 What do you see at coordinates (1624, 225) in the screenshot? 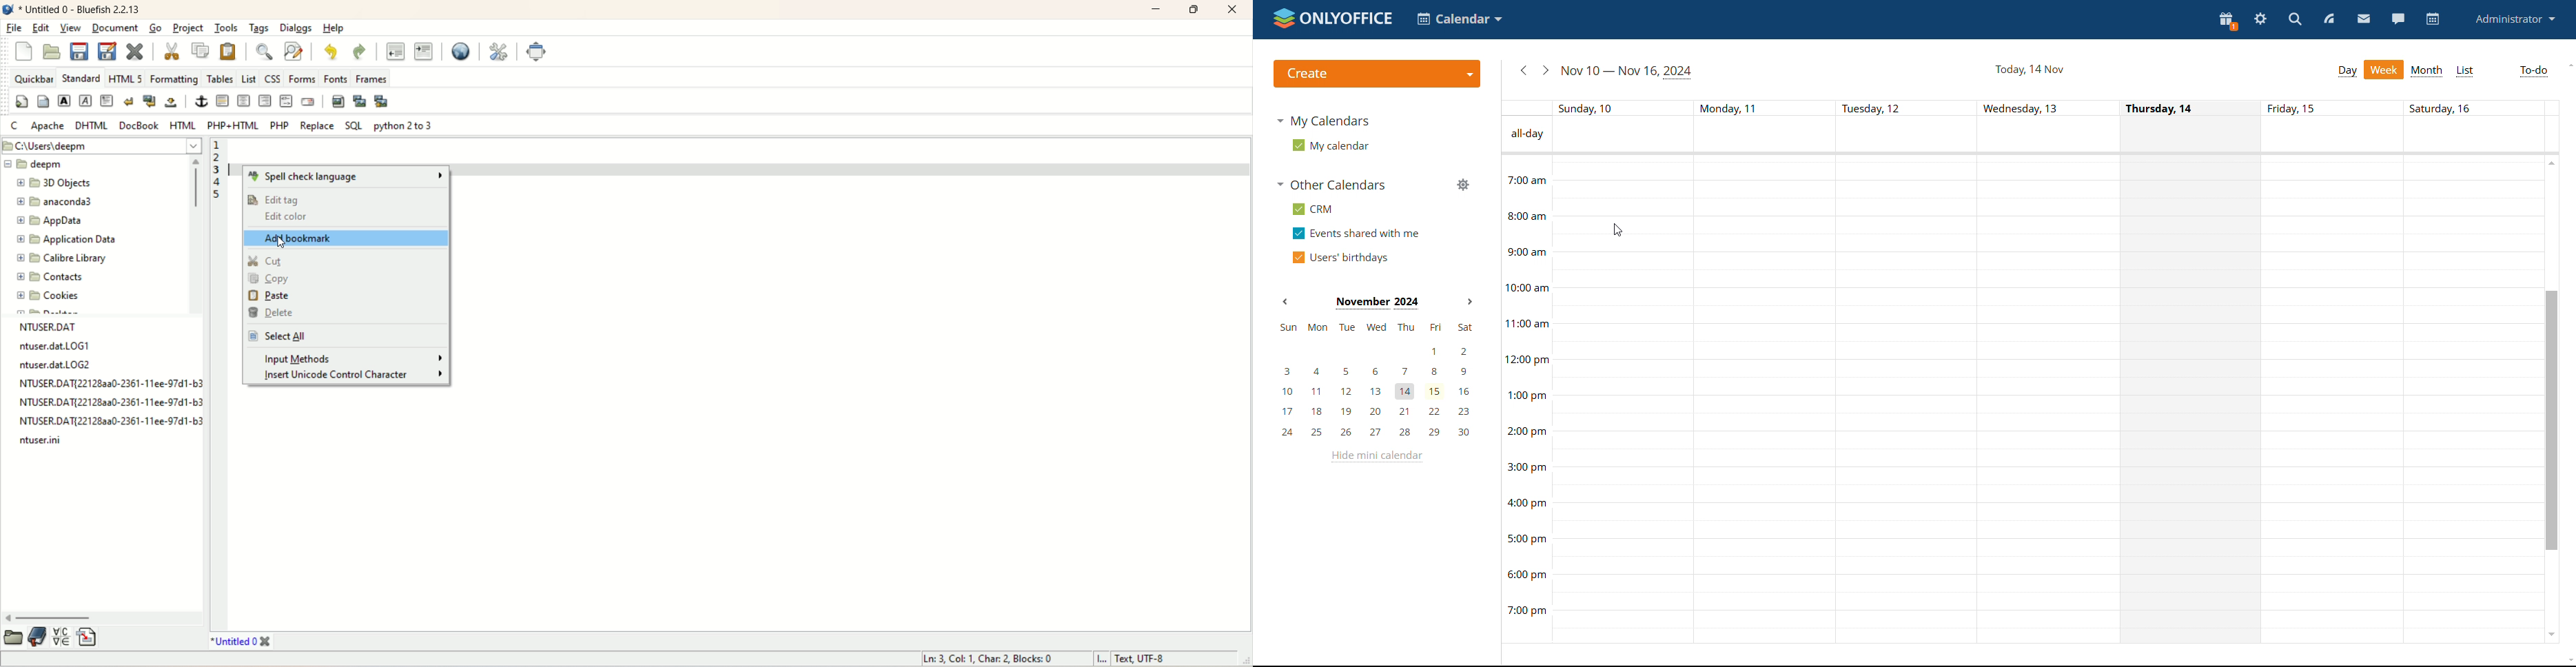
I see `30 min time block of a day` at bounding box center [1624, 225].